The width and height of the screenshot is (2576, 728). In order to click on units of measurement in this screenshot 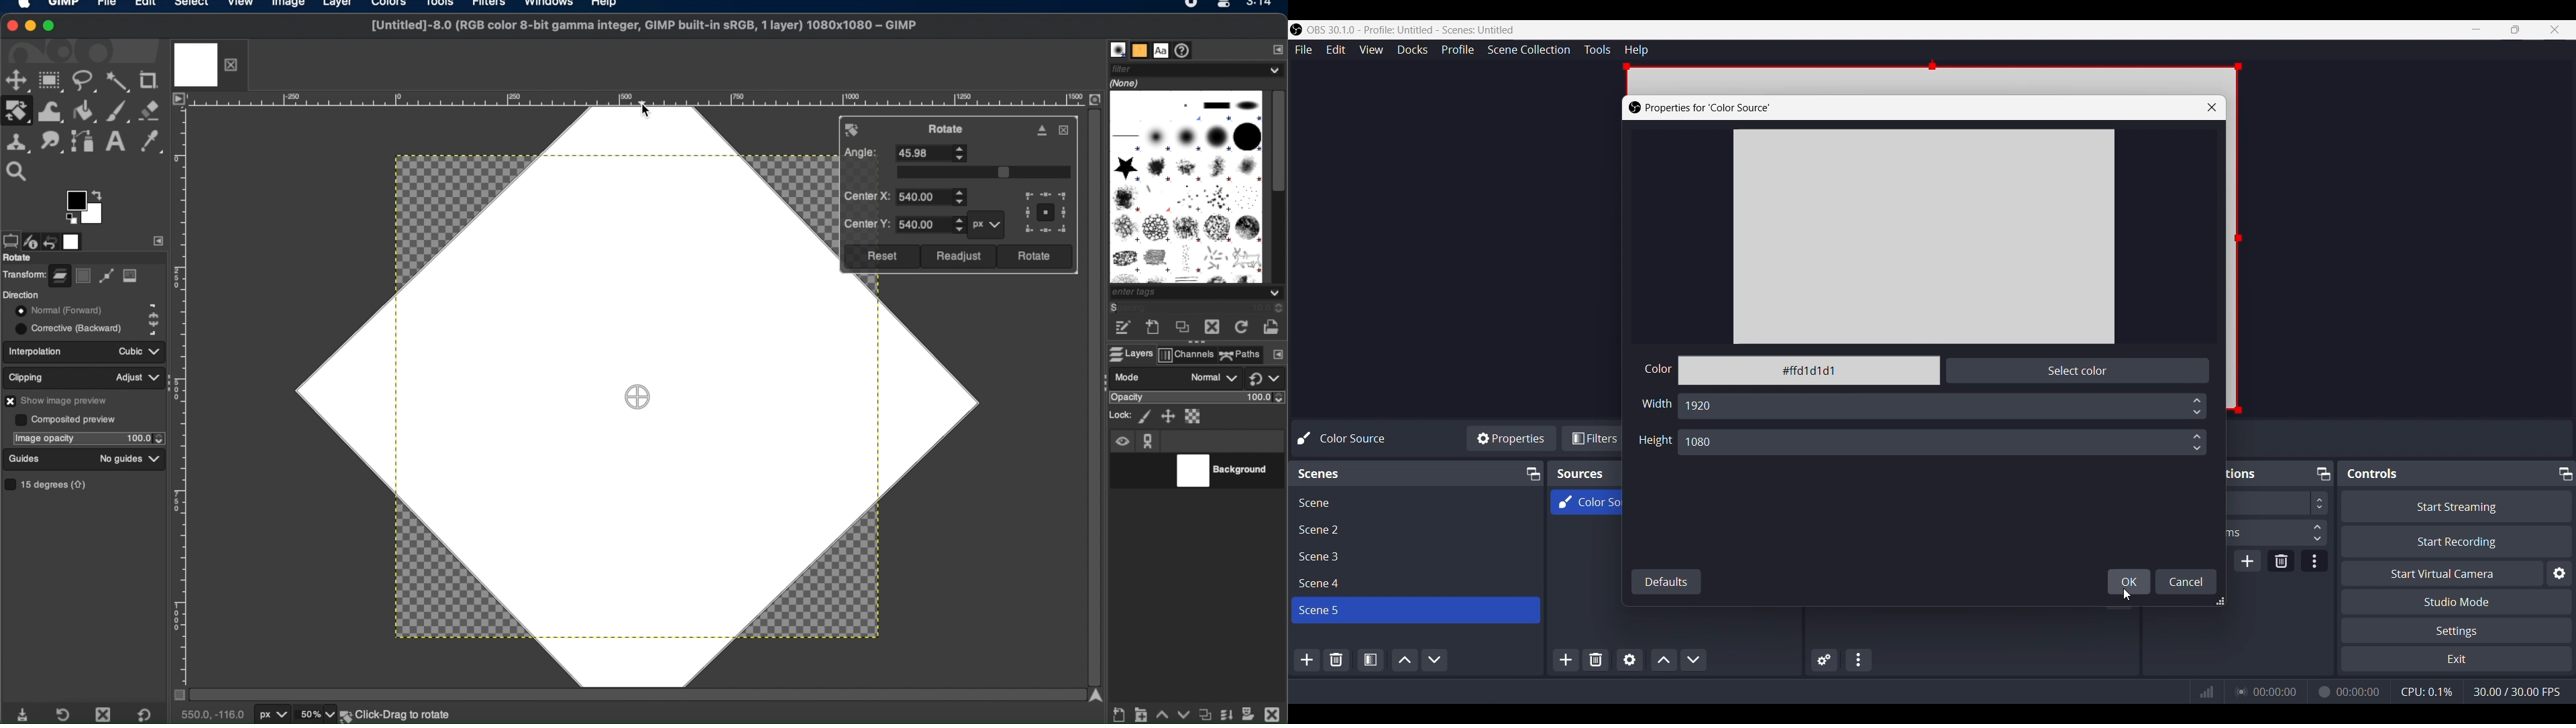, I will do `click(274, 715)`.